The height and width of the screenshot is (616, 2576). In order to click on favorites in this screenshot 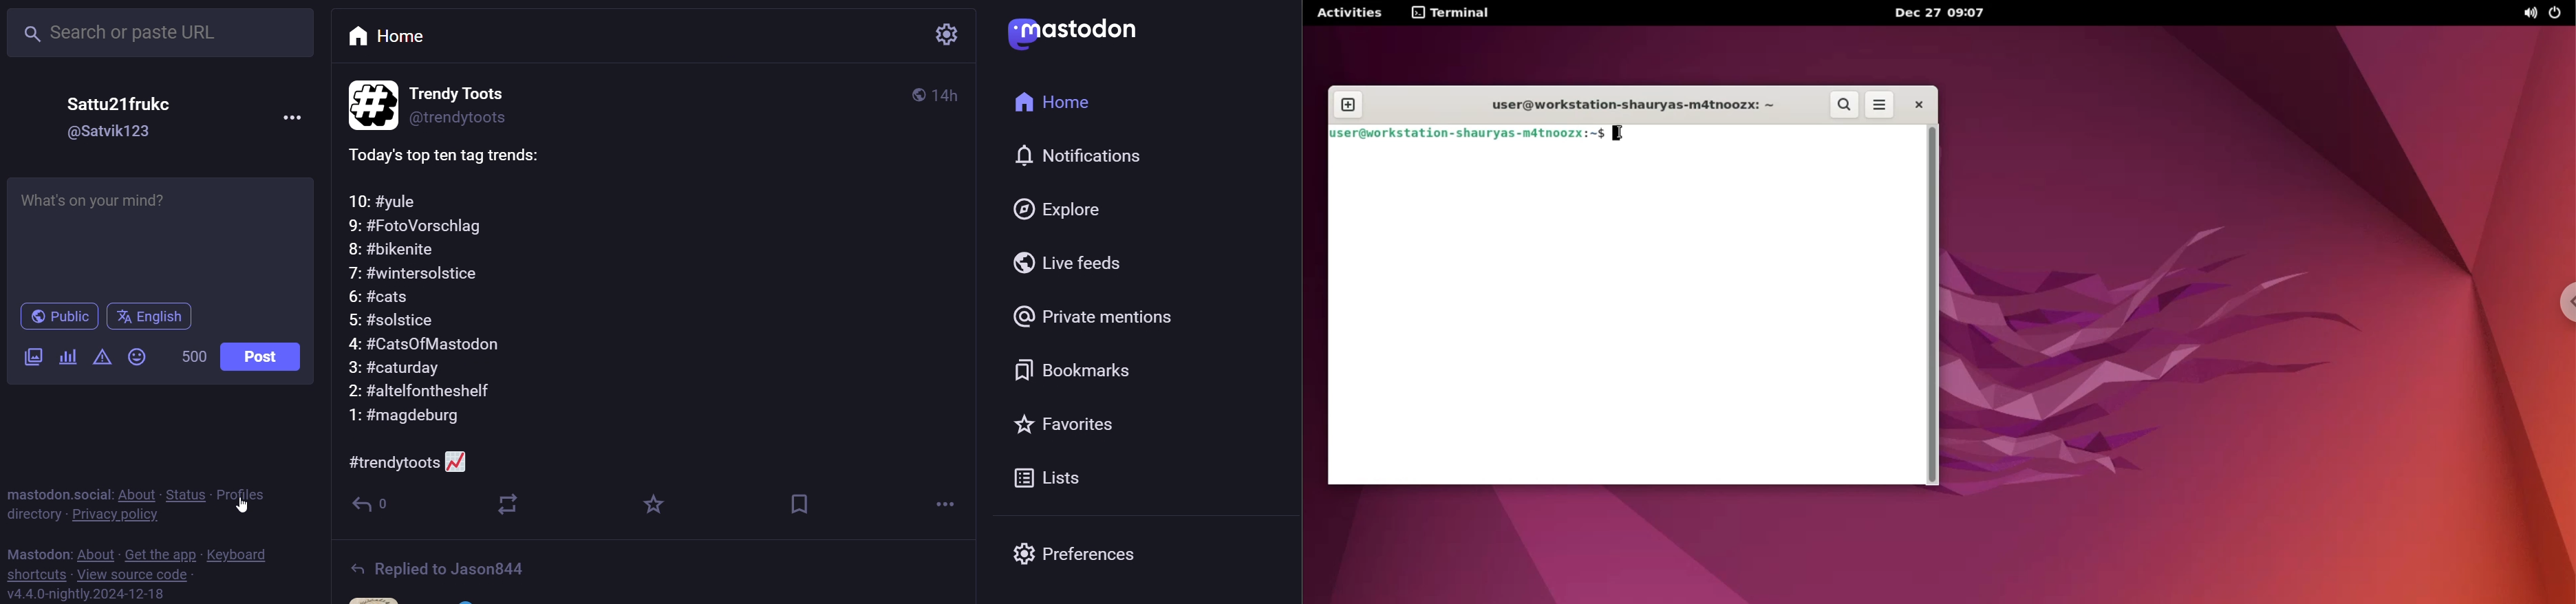, I will do `click(1078, 421)`.